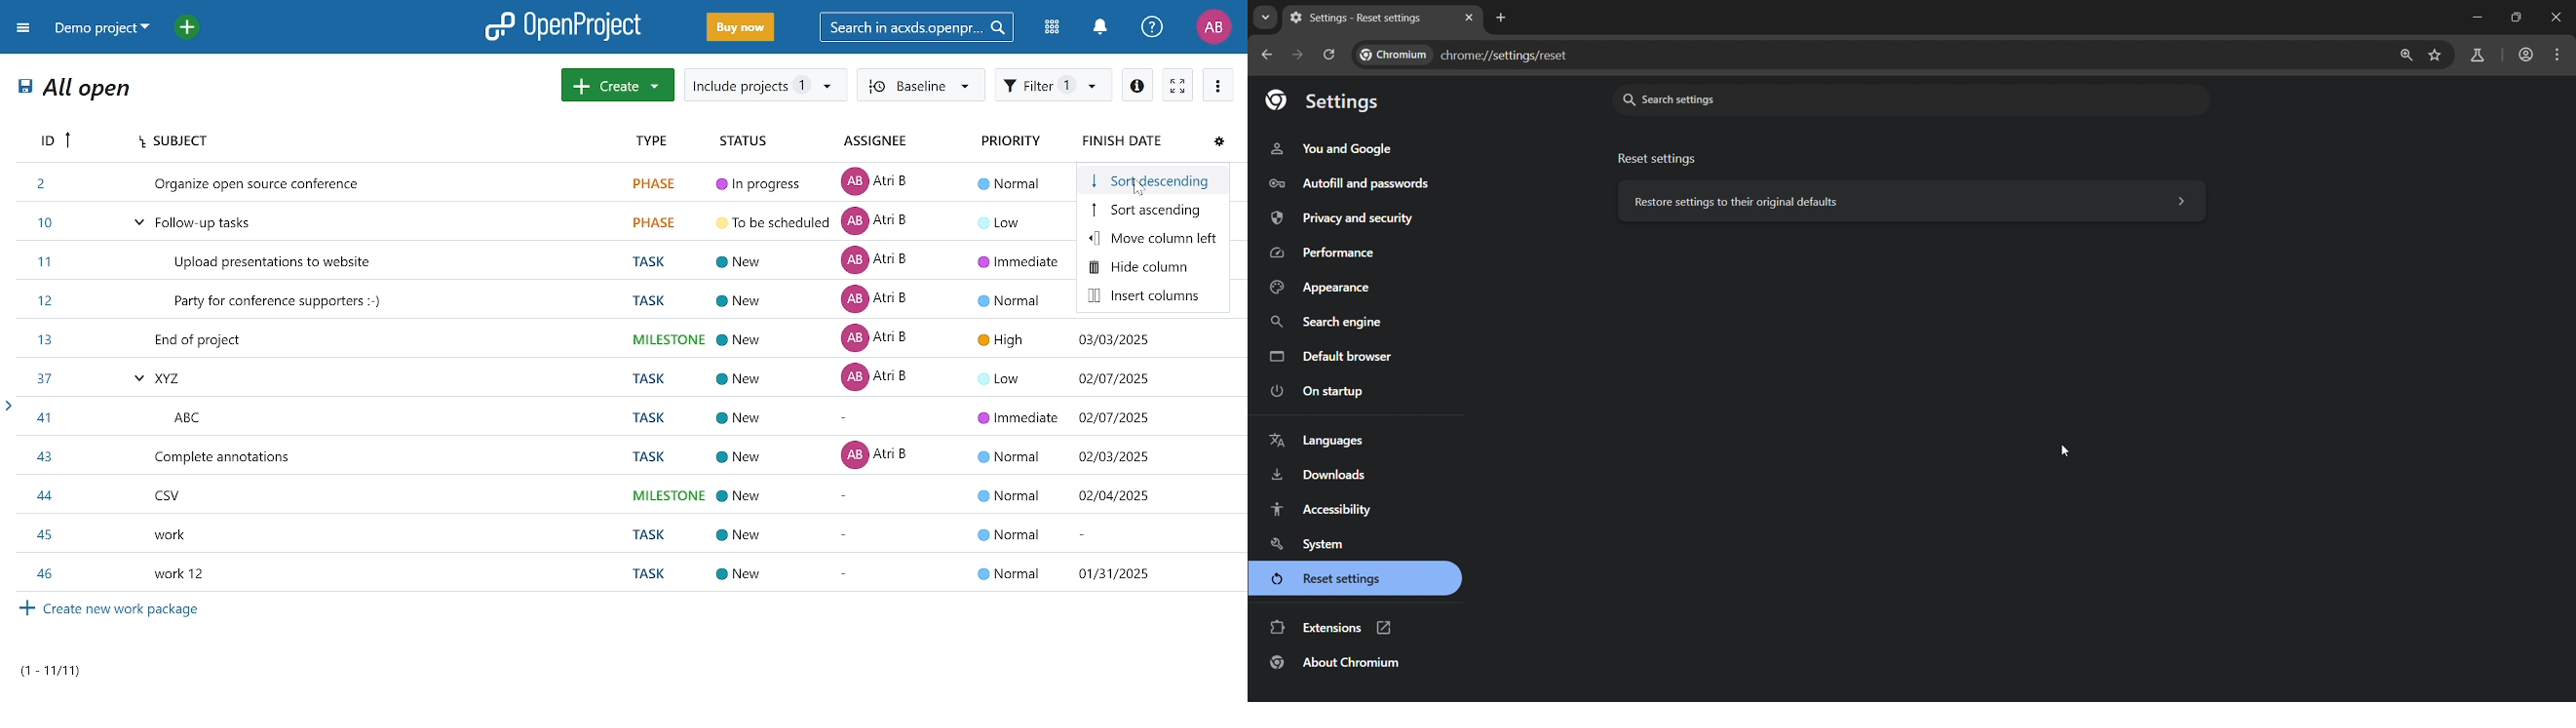 The height and width of the screenshot is (728, 2576). I want to click on task titled "CSV", so click(636, 492).